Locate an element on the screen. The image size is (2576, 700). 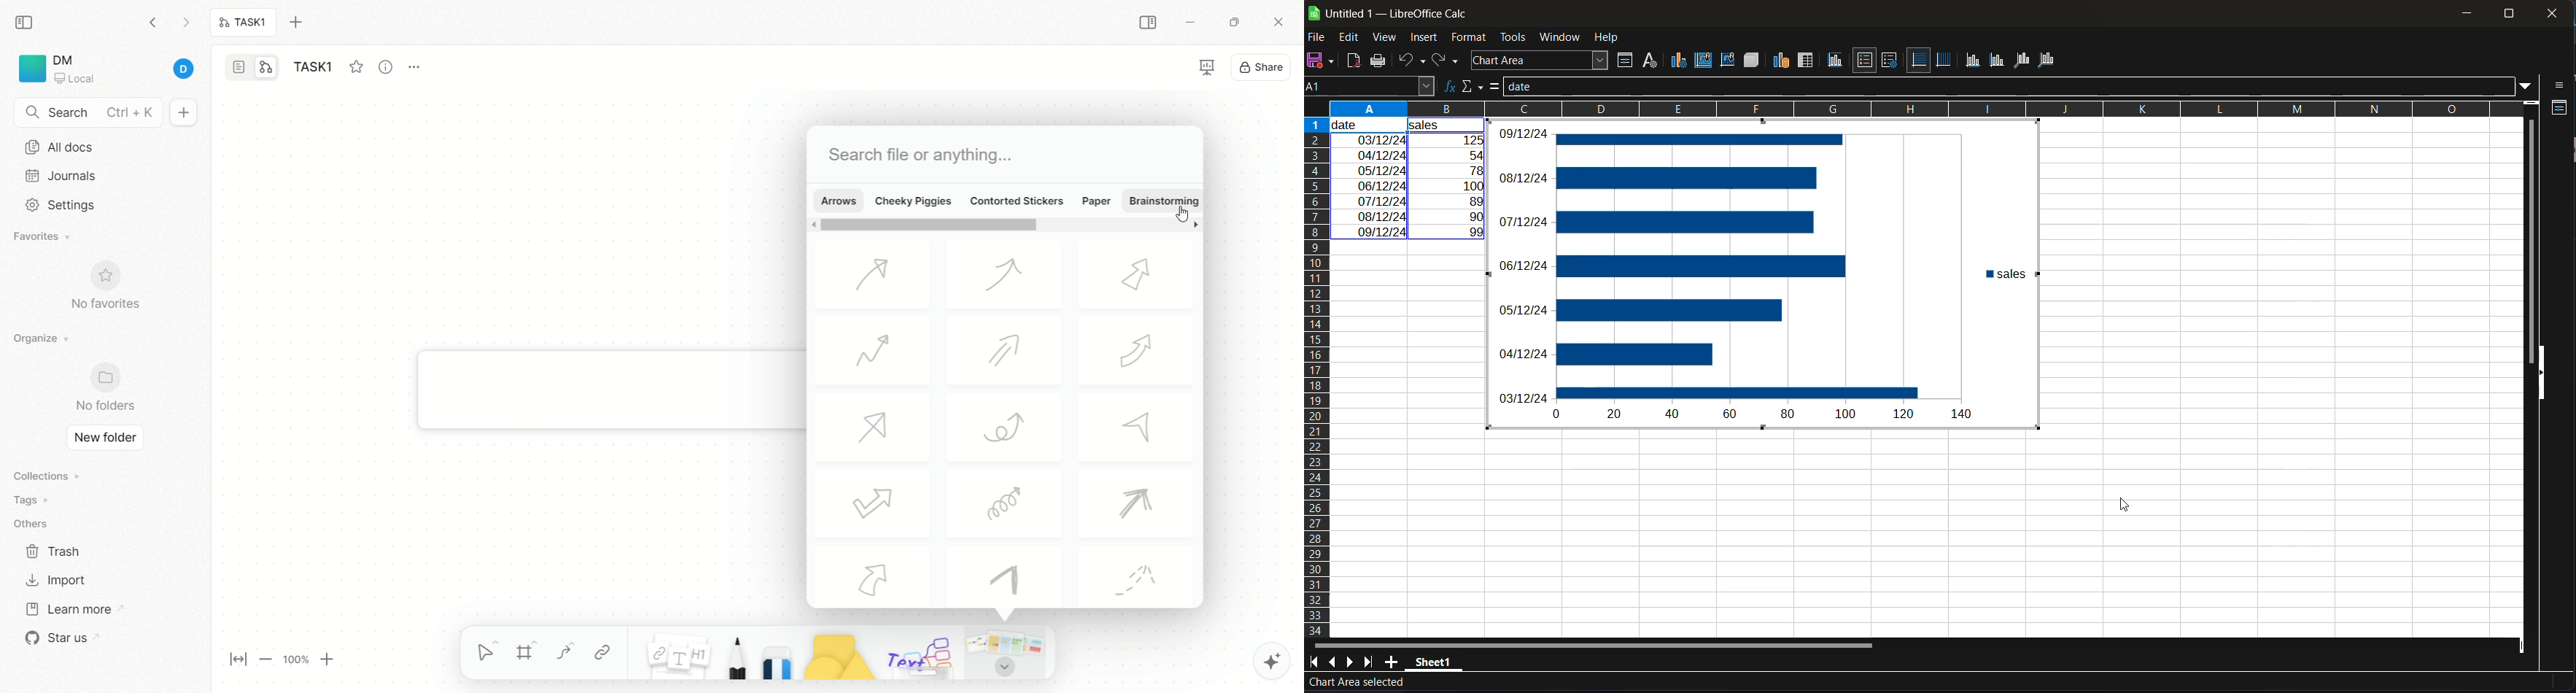
tools is located at coordinates (1512, 36).